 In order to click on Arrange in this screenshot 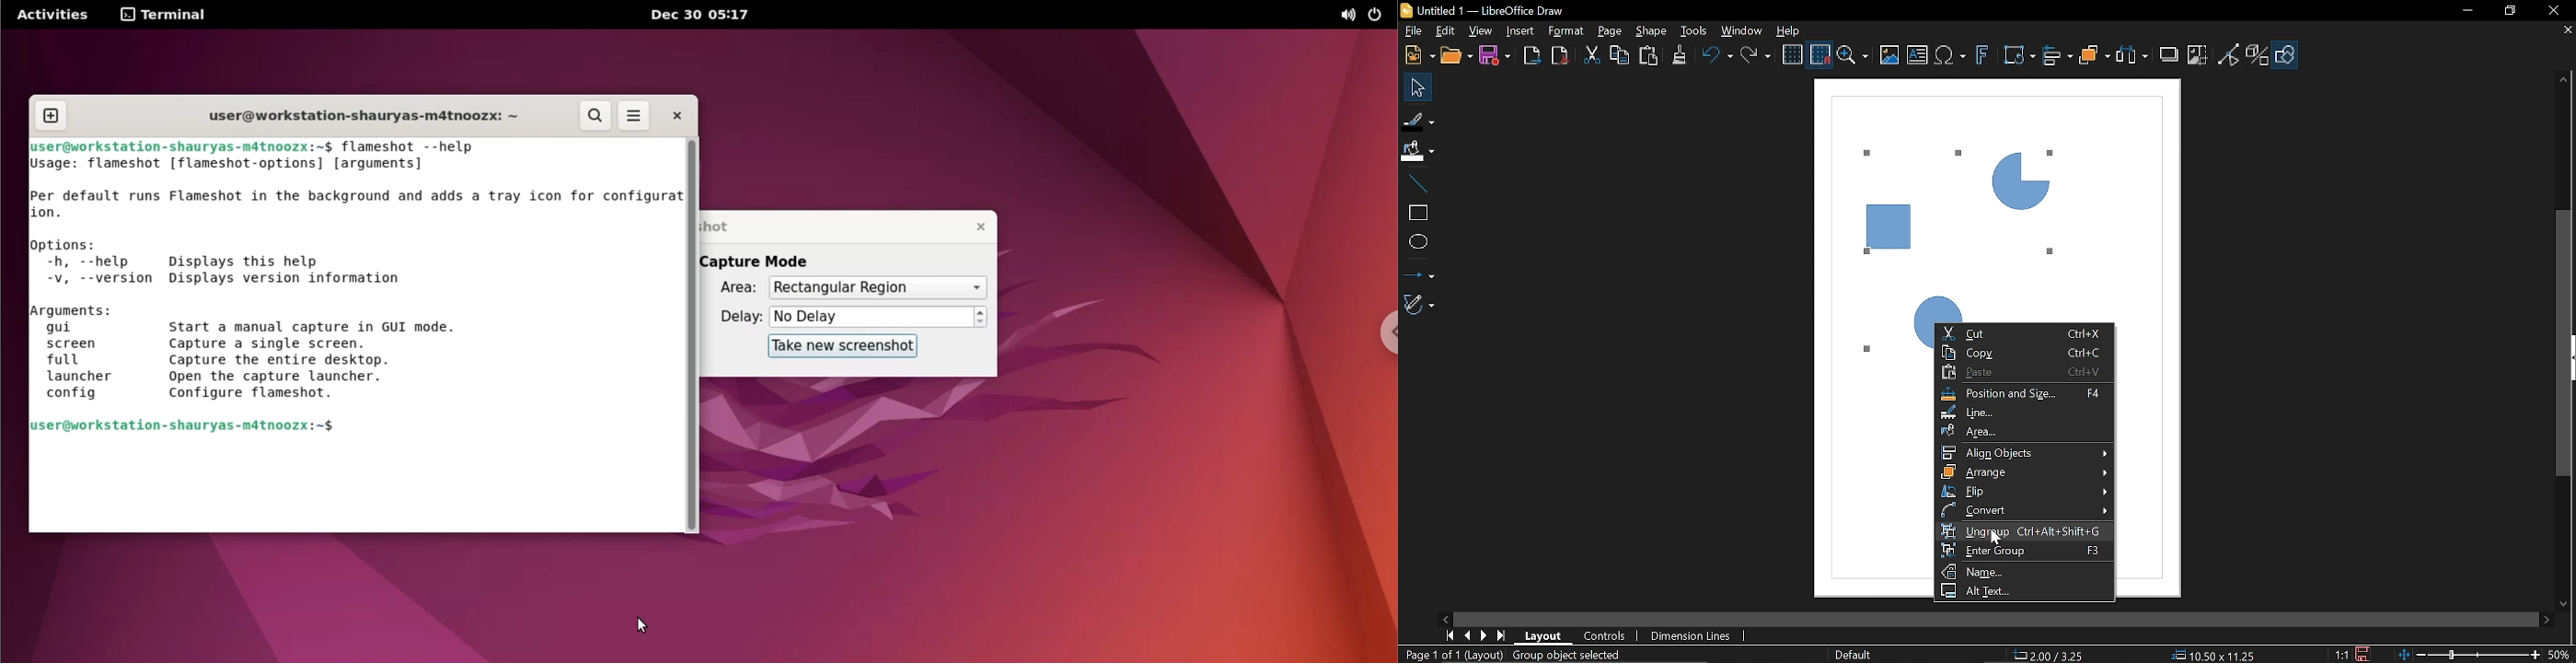, I will do `click(2095, 57)`.